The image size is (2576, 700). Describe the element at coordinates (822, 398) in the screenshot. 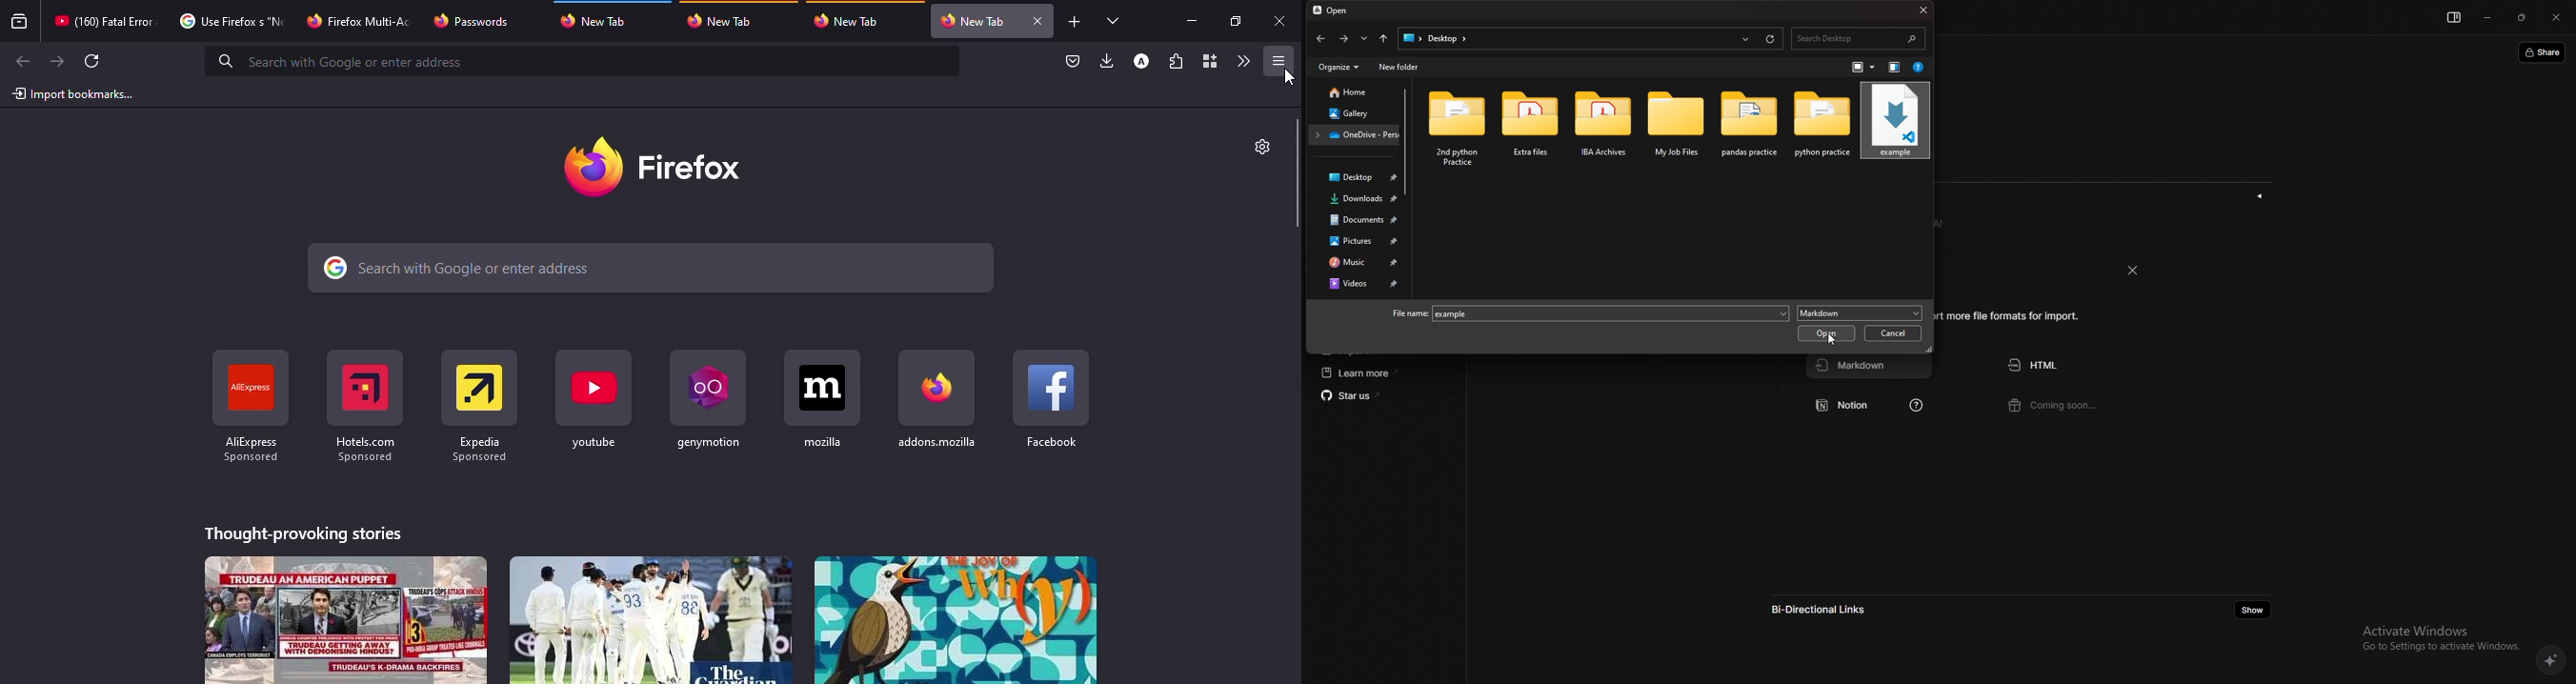

I see `shortcut` at that location.